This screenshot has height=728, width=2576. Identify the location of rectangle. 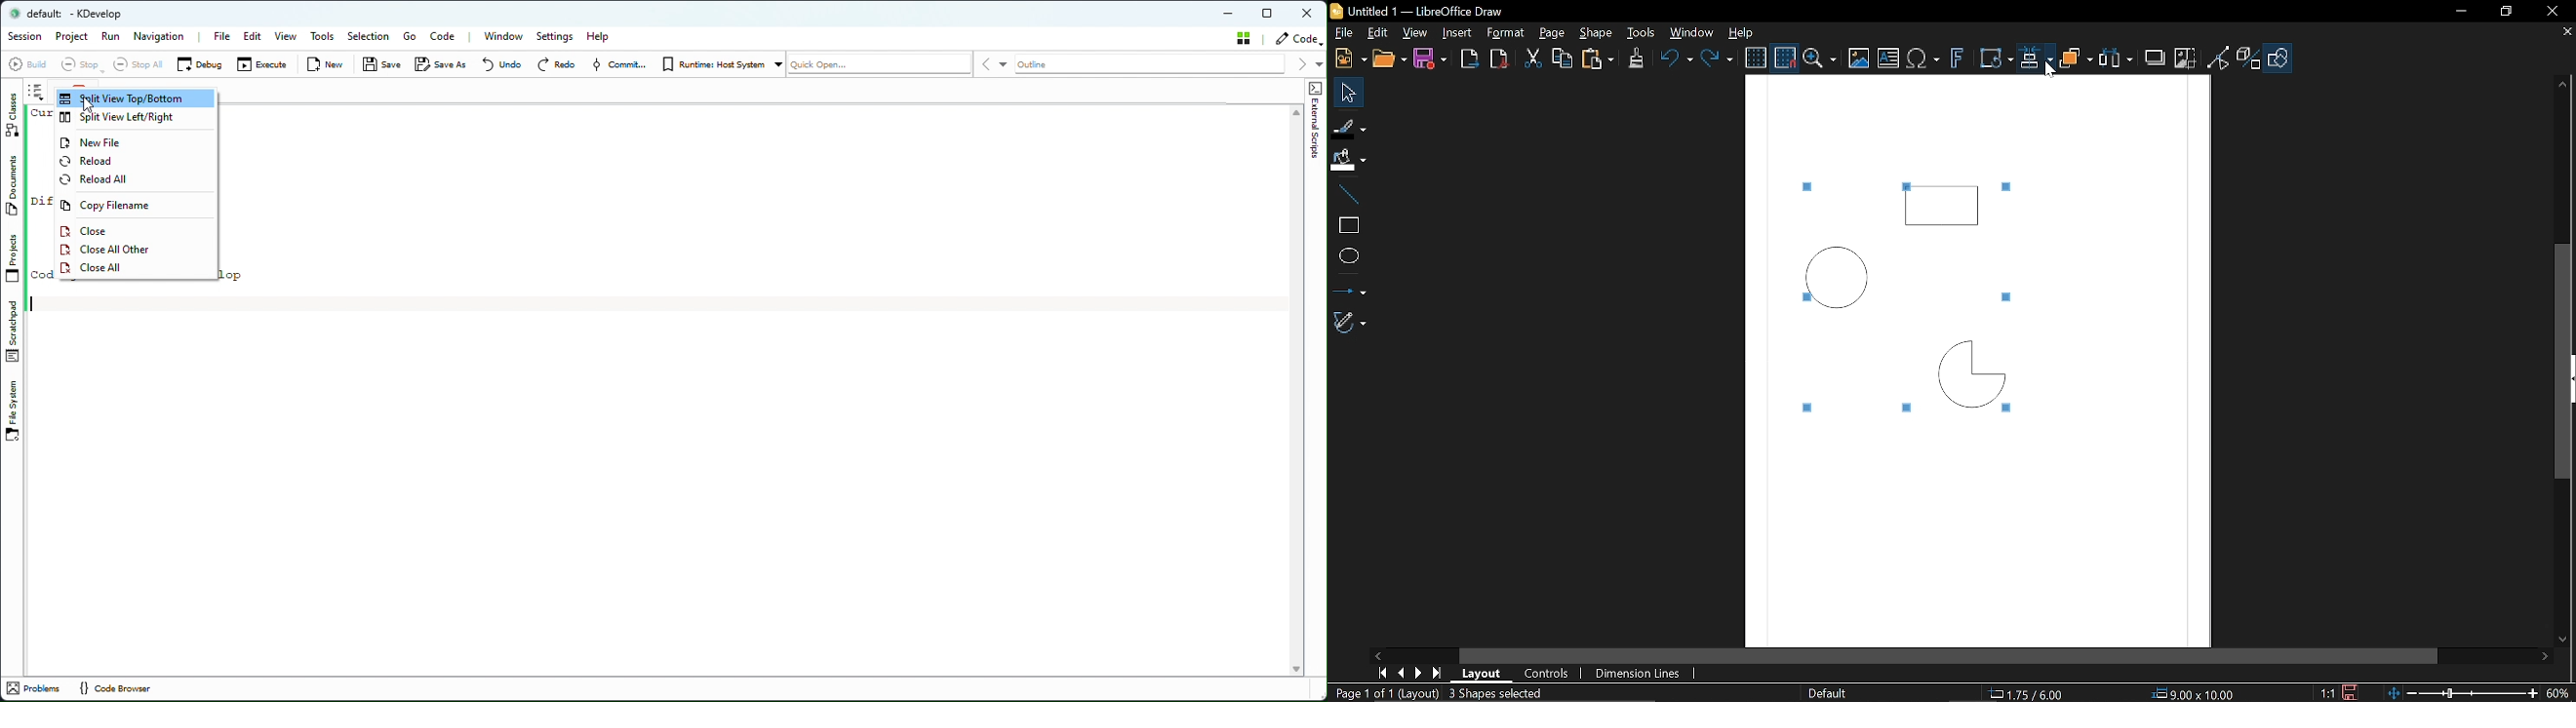
(1345, 222).